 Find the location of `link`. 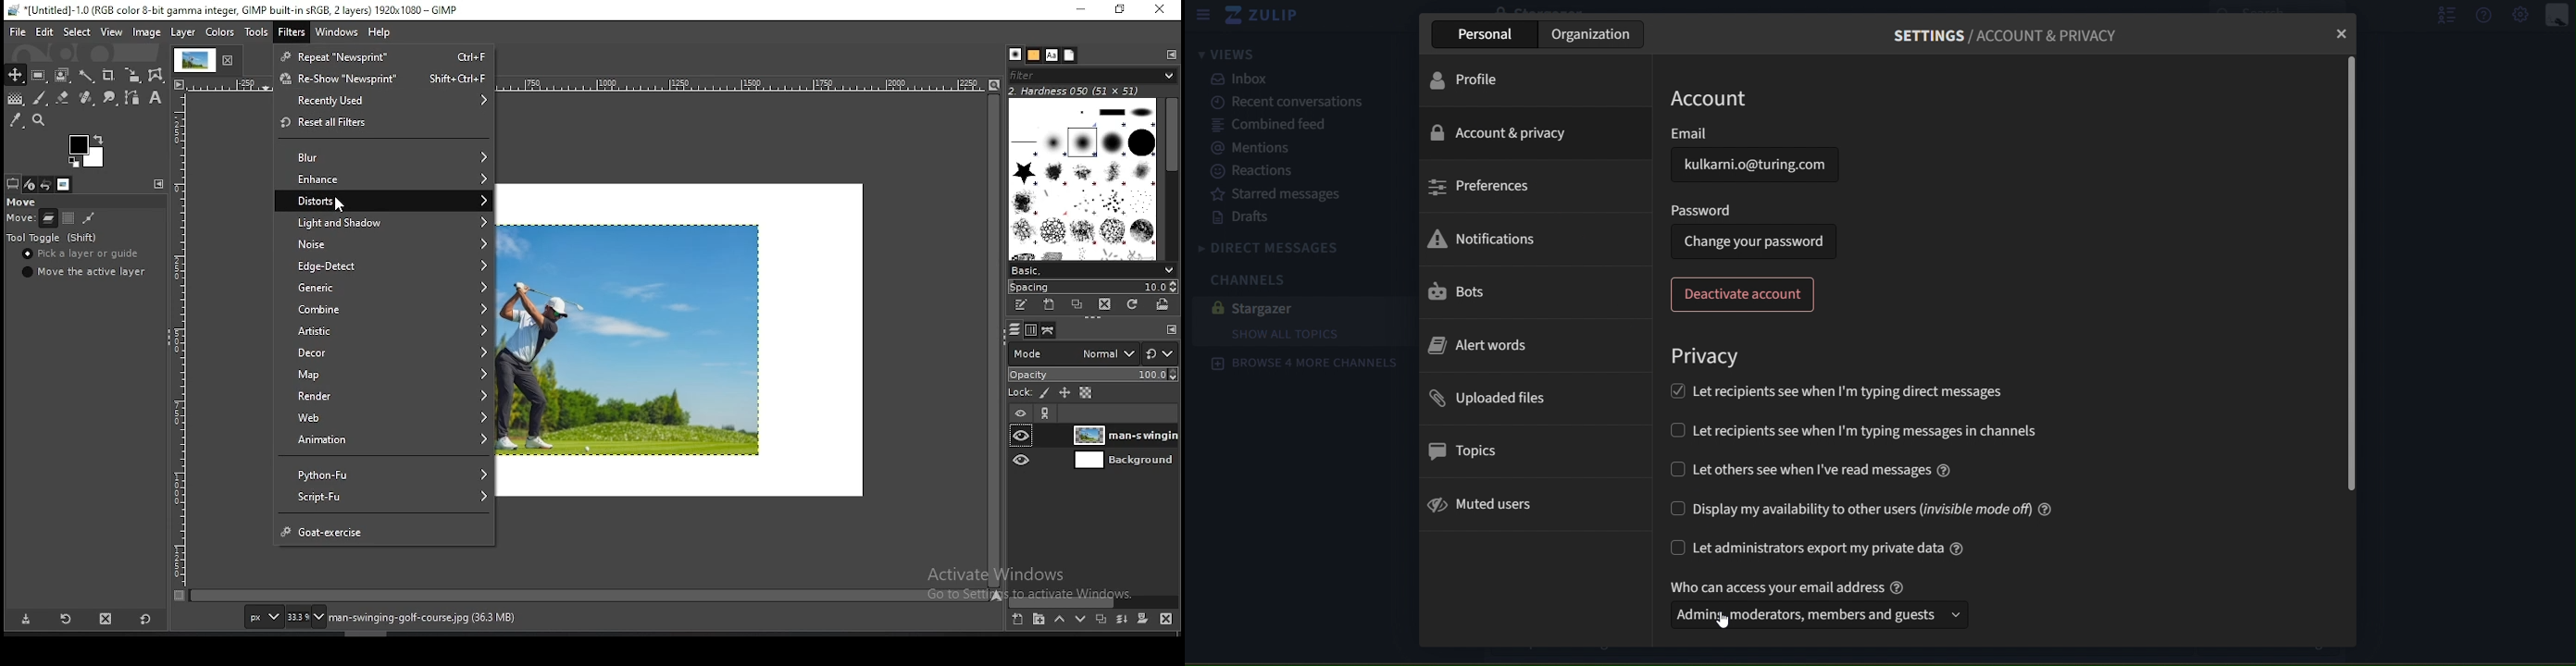

link is located at coordinates (1046, 413).